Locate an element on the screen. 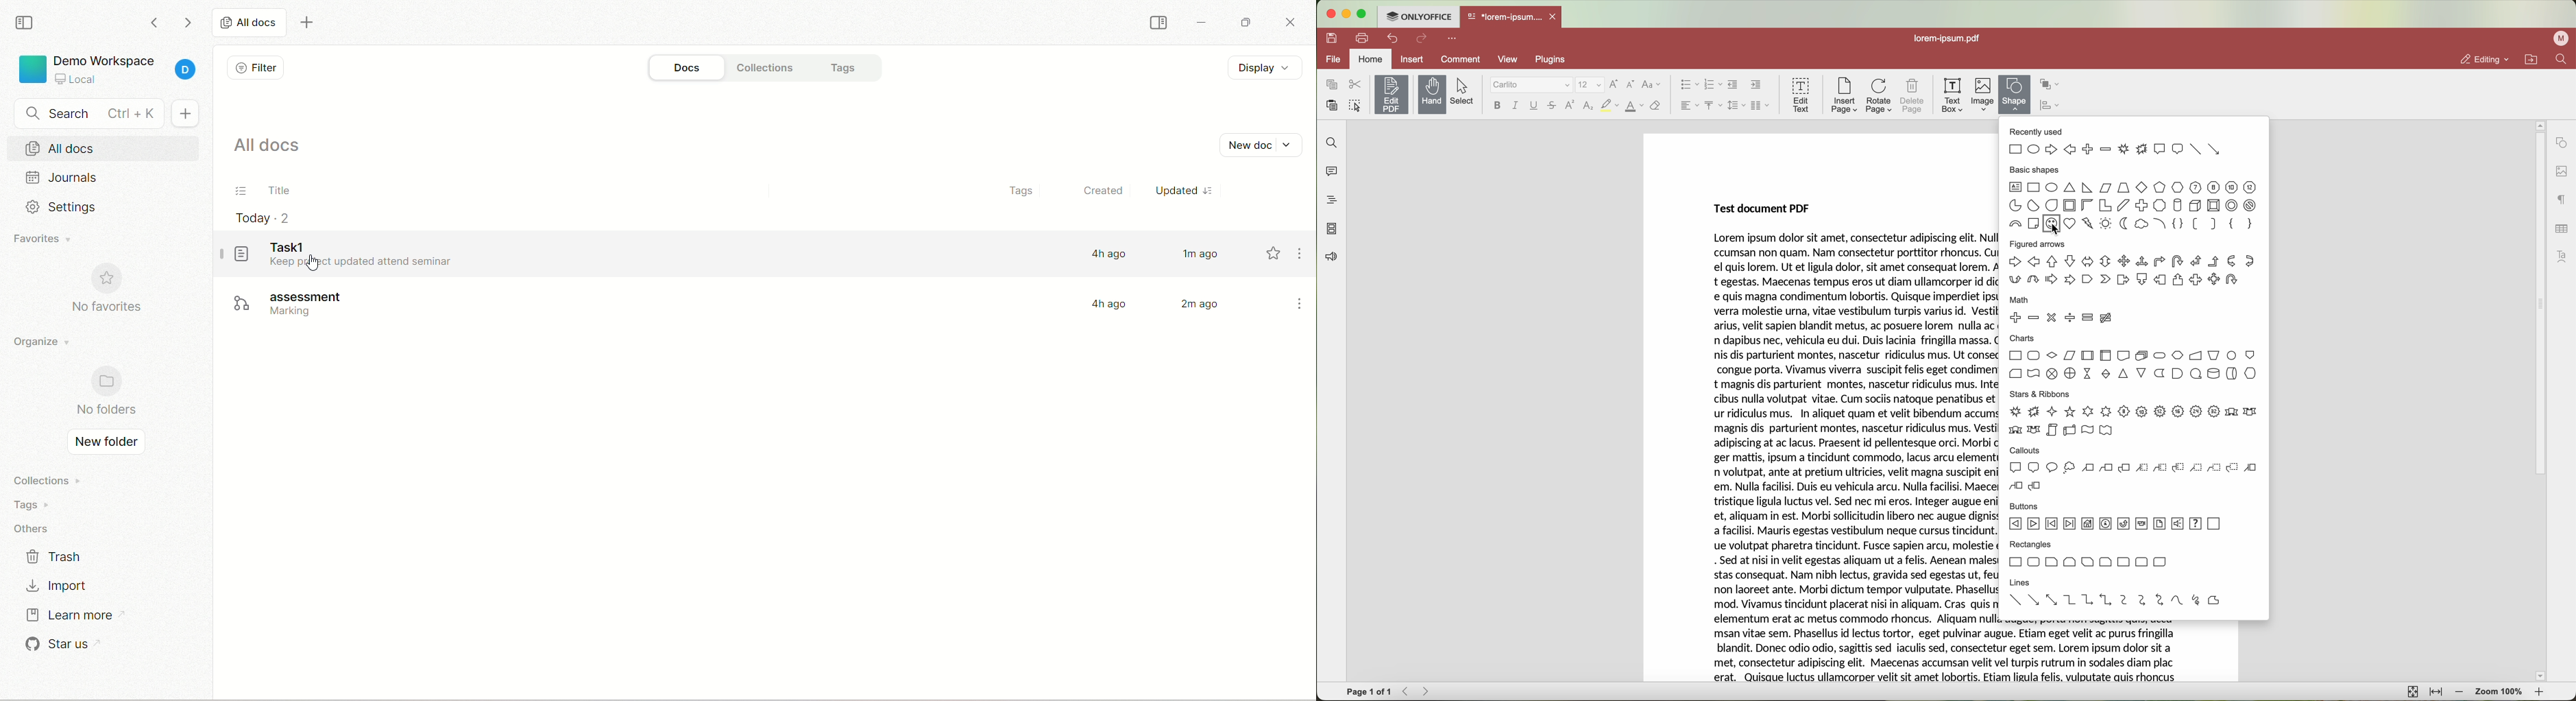 The height and width of the screenshot is (728, 2576). ONLYOFFICE is located at coordinates (1419, 17).